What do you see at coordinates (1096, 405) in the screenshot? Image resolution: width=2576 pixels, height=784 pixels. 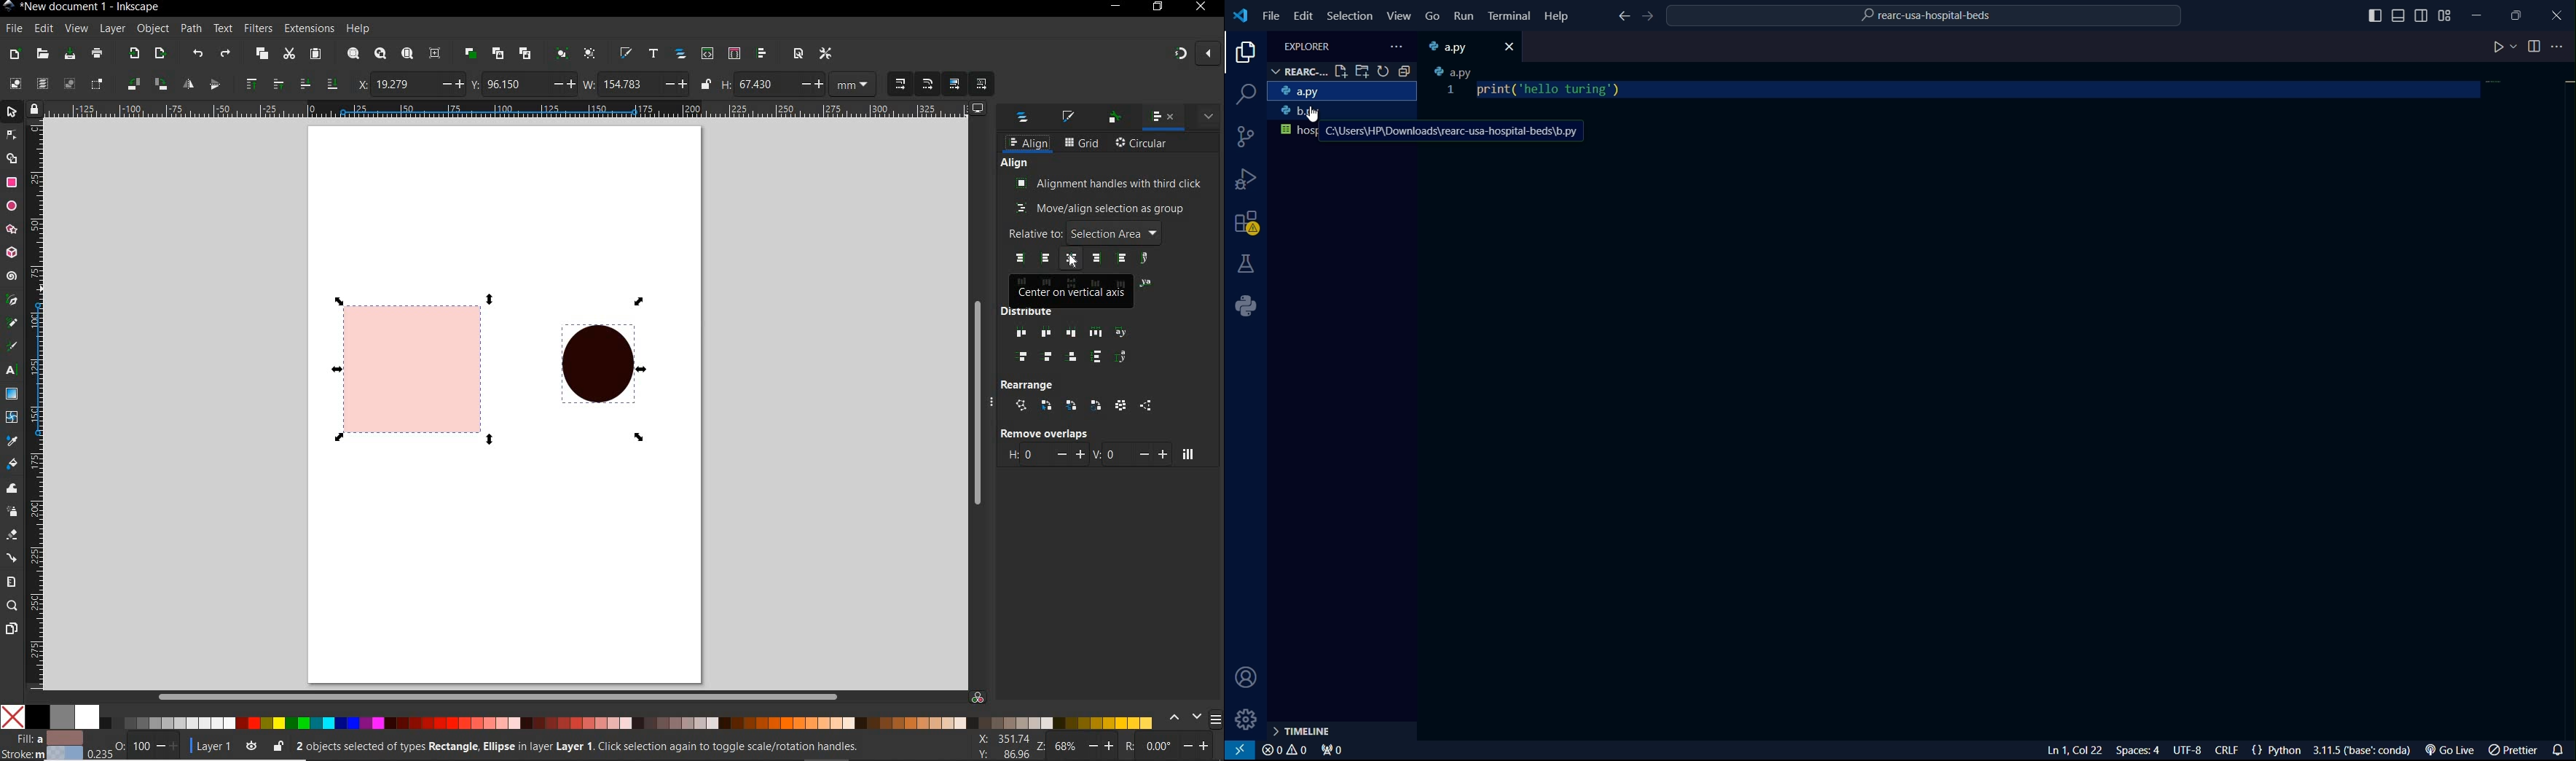 I see `EXCHANGE AROUND CENTER` at bounding box center [1096, 405].